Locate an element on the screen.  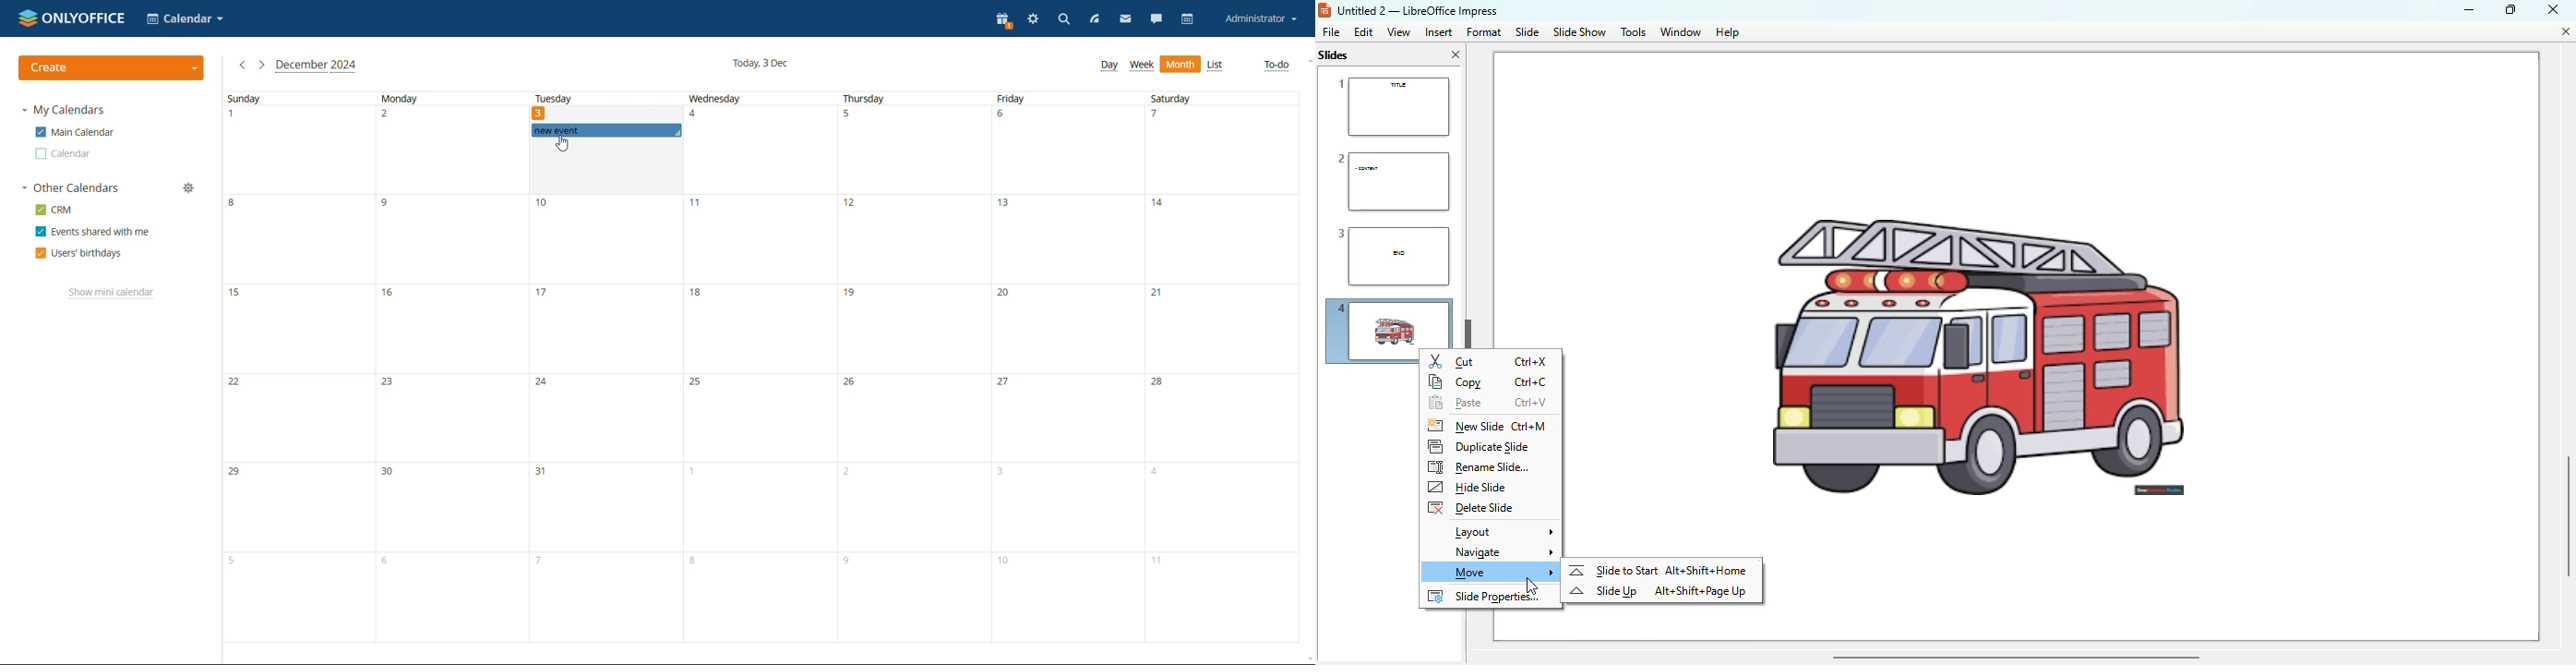
window is located at coordinates (1681, 32).